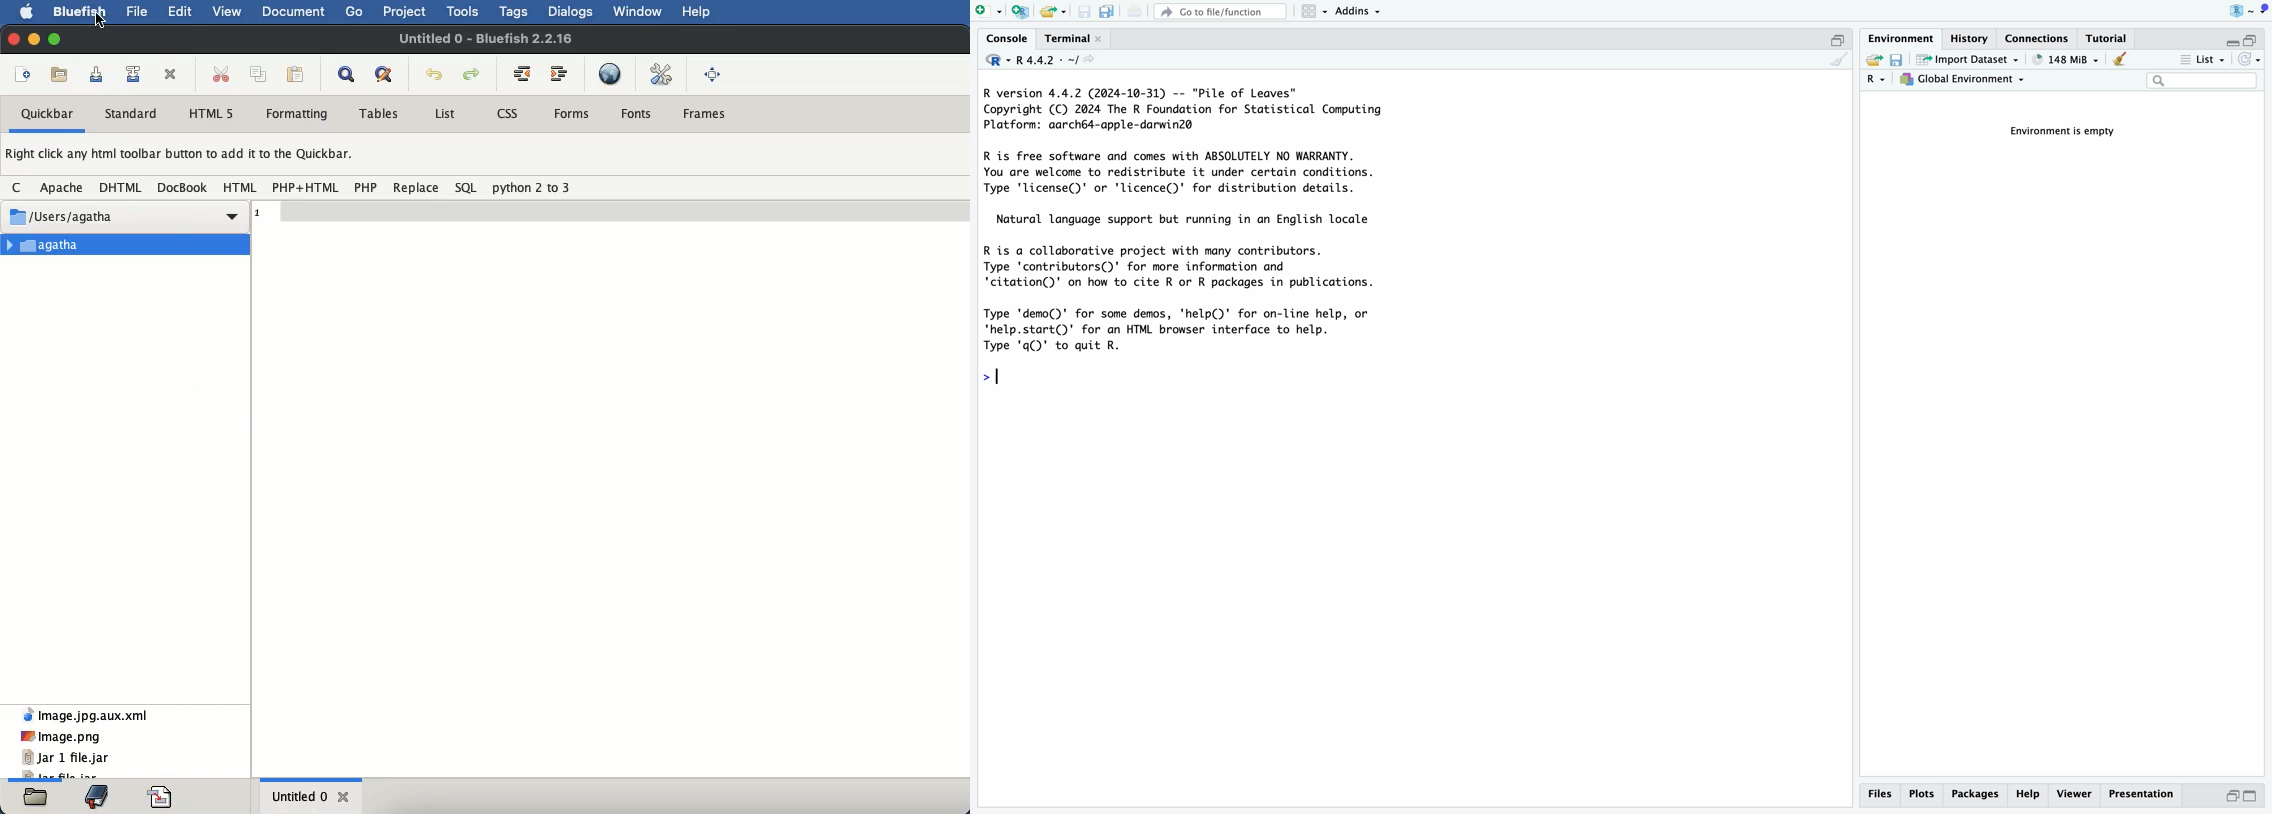 Image resolution: width=2296 pixels, height=840 pixels. I want to click on print the current file, so click(1132, 10).